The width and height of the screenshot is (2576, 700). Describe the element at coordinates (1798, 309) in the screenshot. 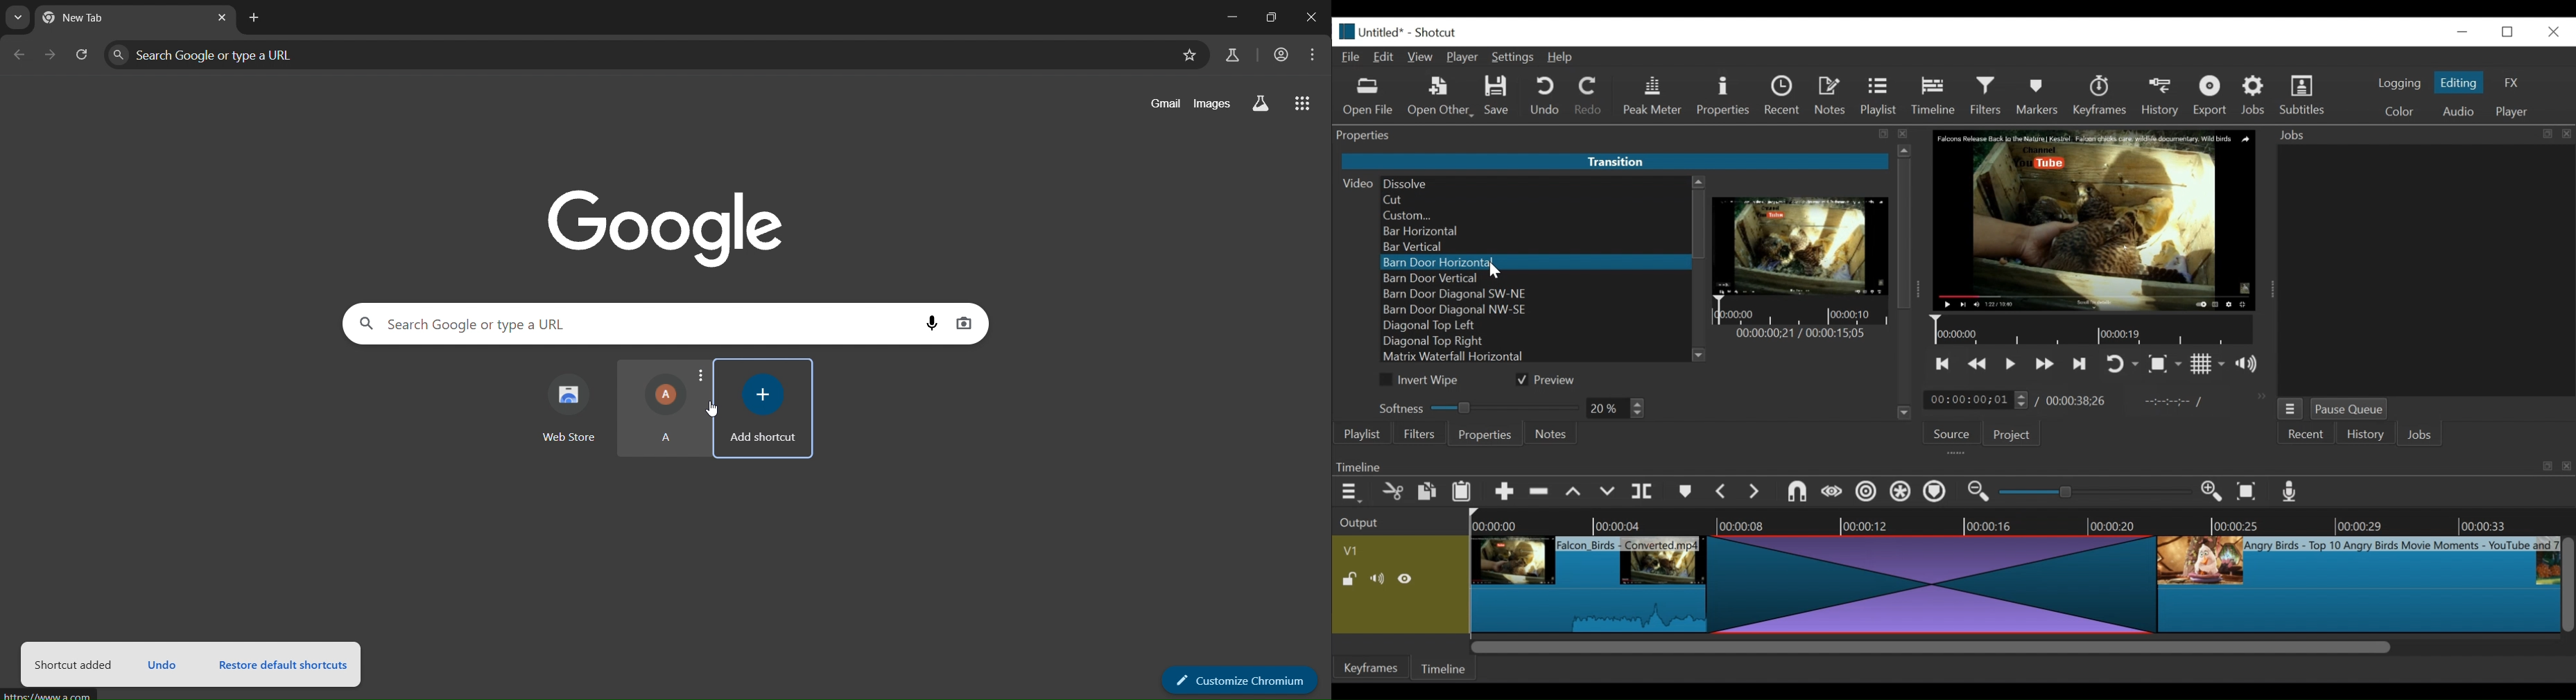

I see `Timeline` at that location.